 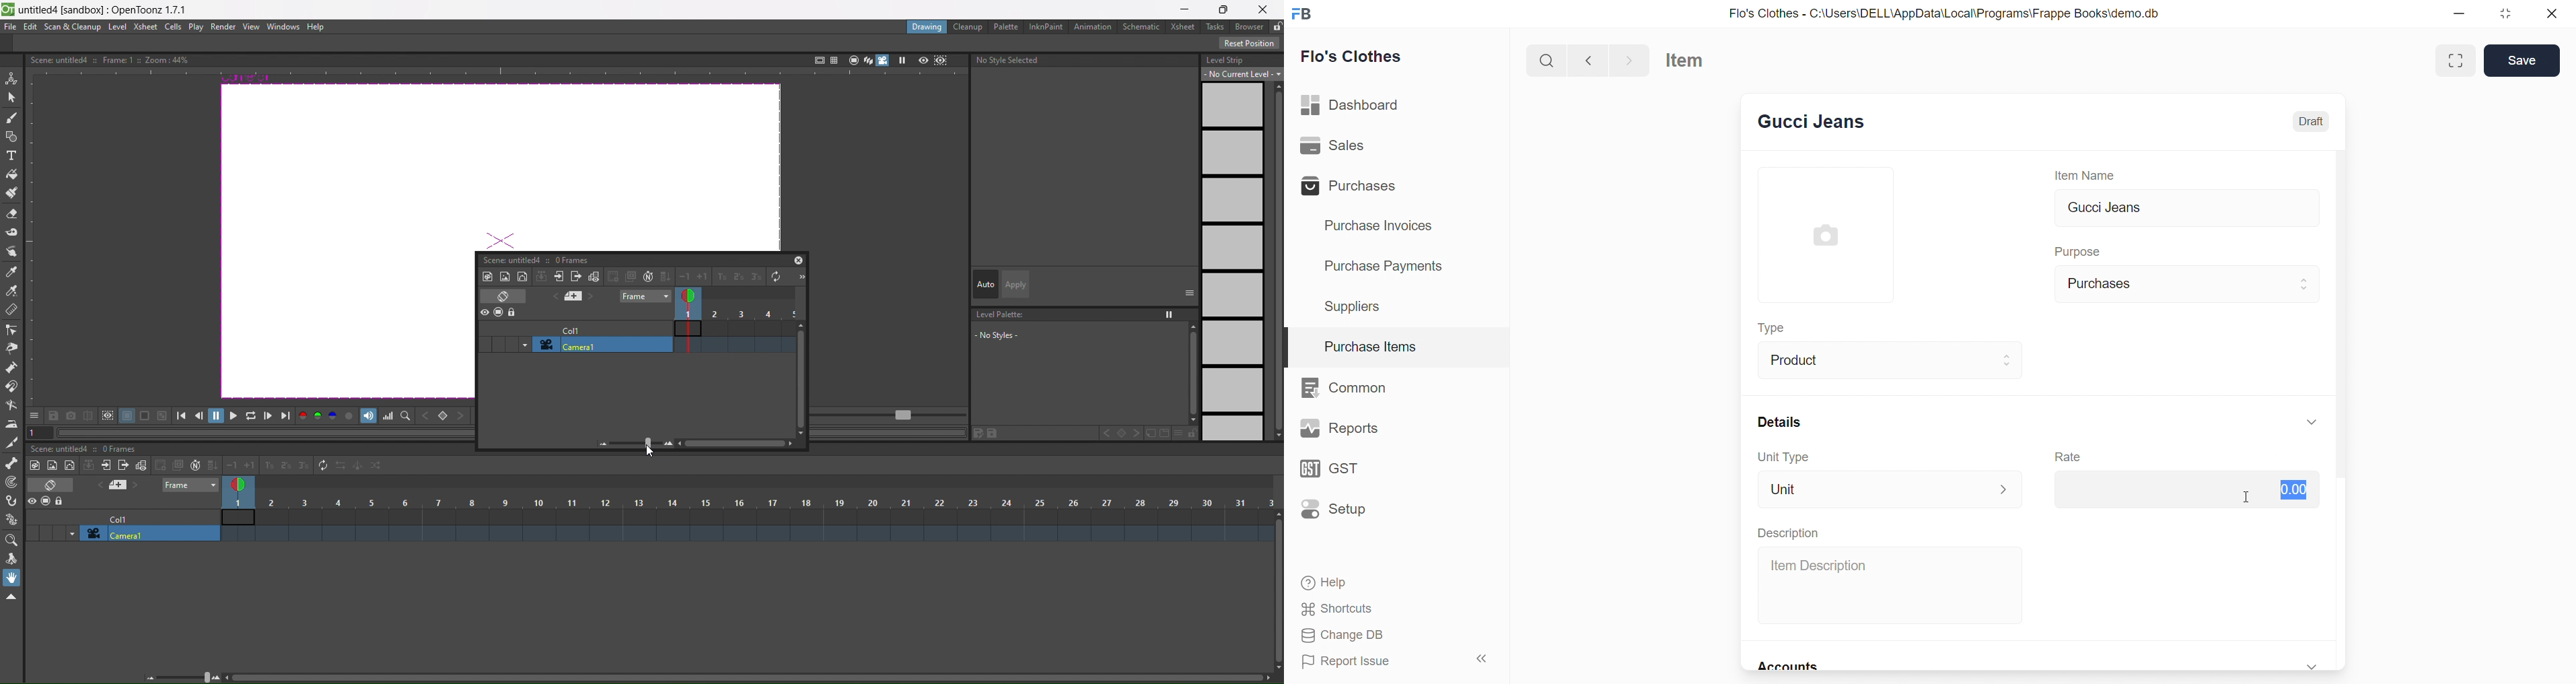 I want to click on , so click(x=504, y=295).